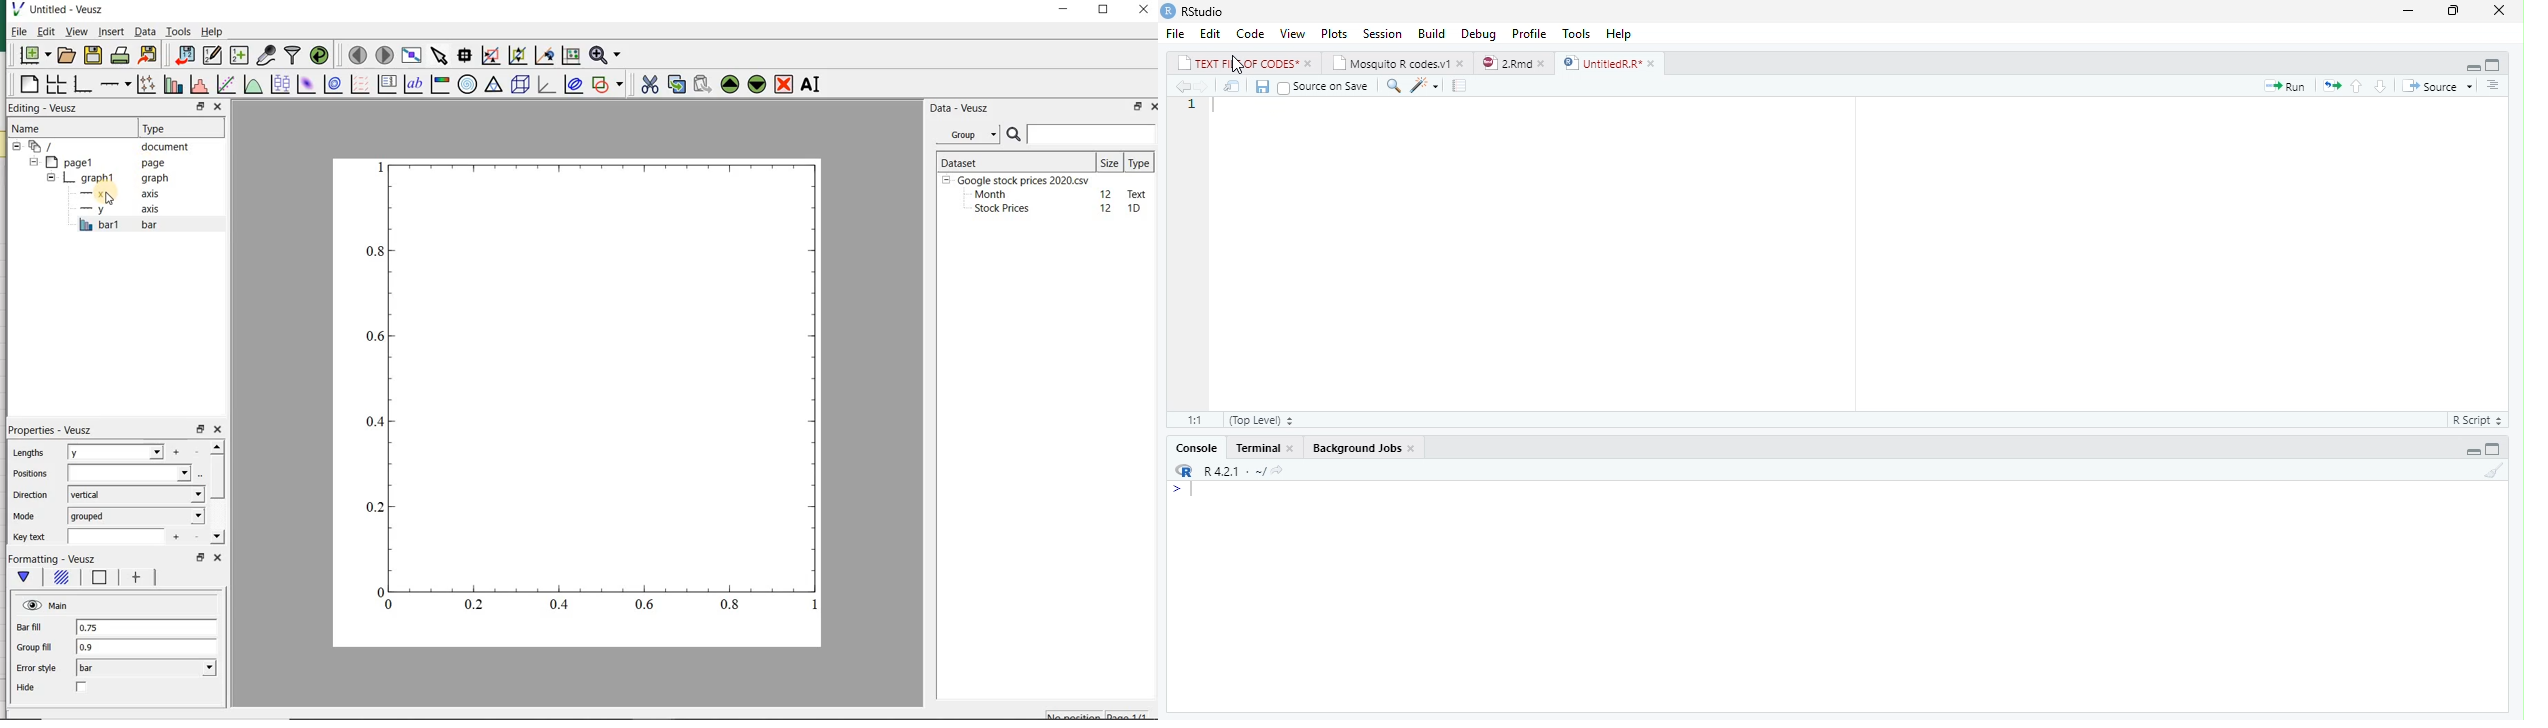  What do you see at coordinates (1461, 86) in the screenshot?
I see `Guidelines` at bounding box center [1461, 86].